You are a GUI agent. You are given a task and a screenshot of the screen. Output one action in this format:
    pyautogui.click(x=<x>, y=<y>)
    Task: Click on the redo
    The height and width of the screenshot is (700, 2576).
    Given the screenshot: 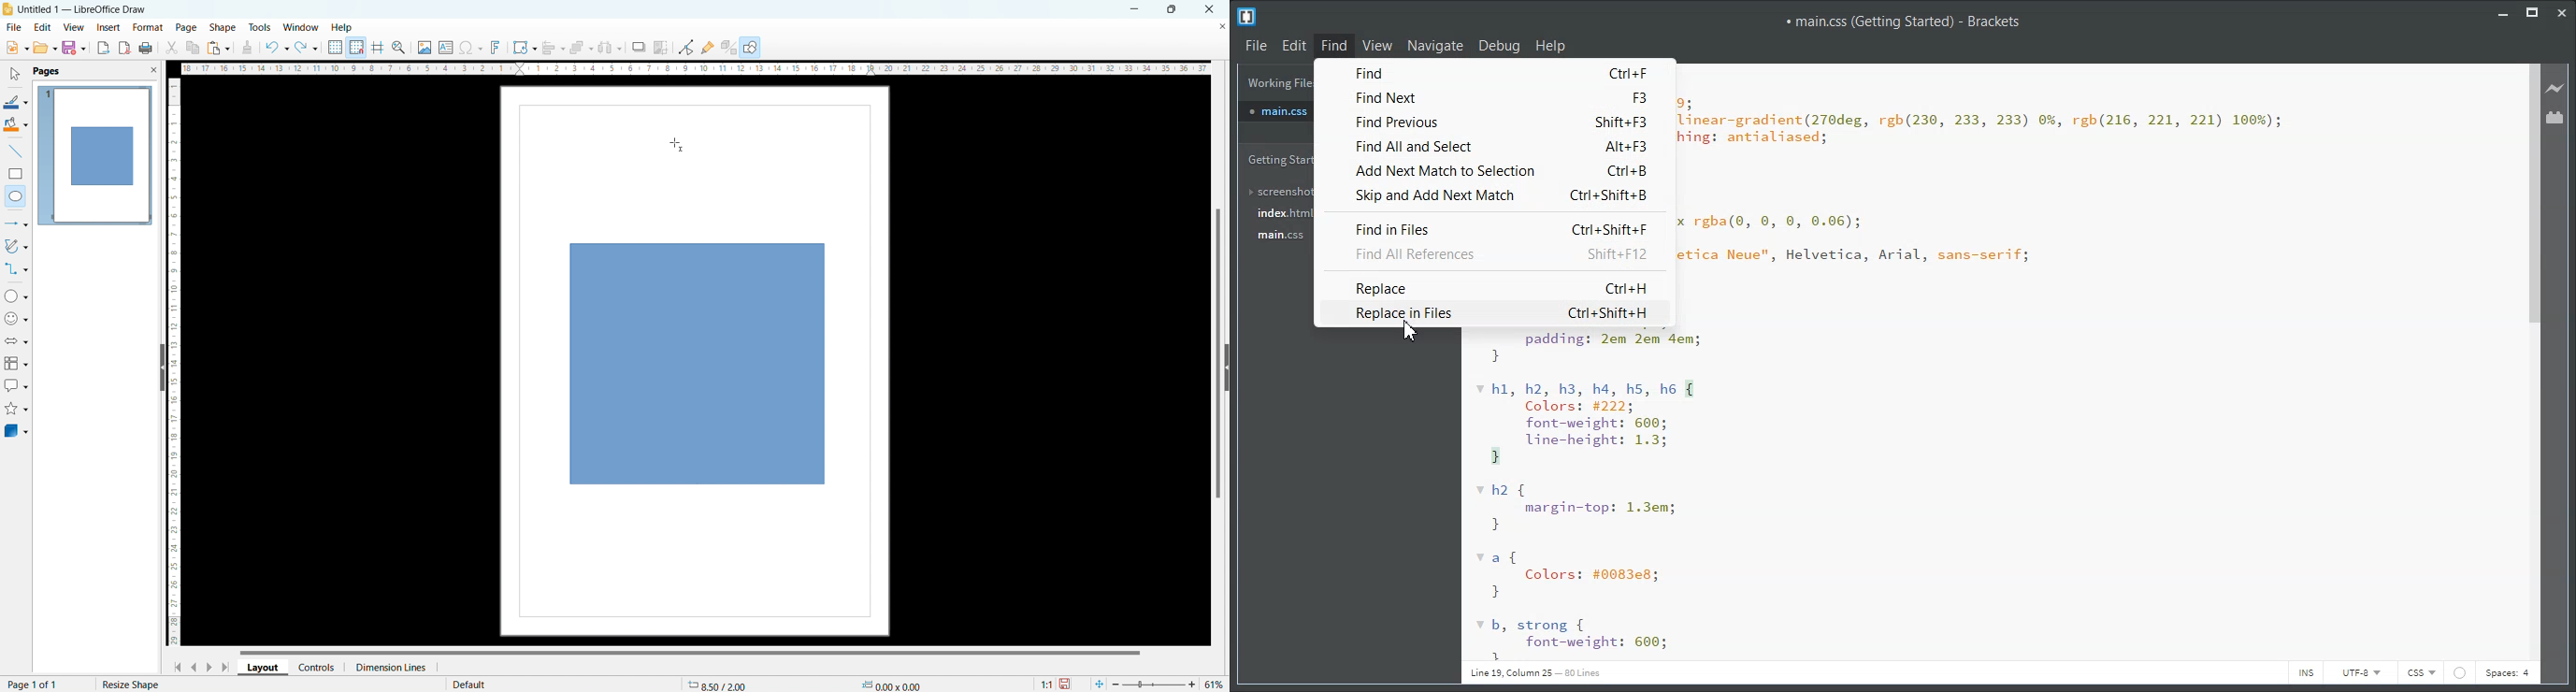 What is the action you would take?
    pyautogui.click(x=306, y=48)
    